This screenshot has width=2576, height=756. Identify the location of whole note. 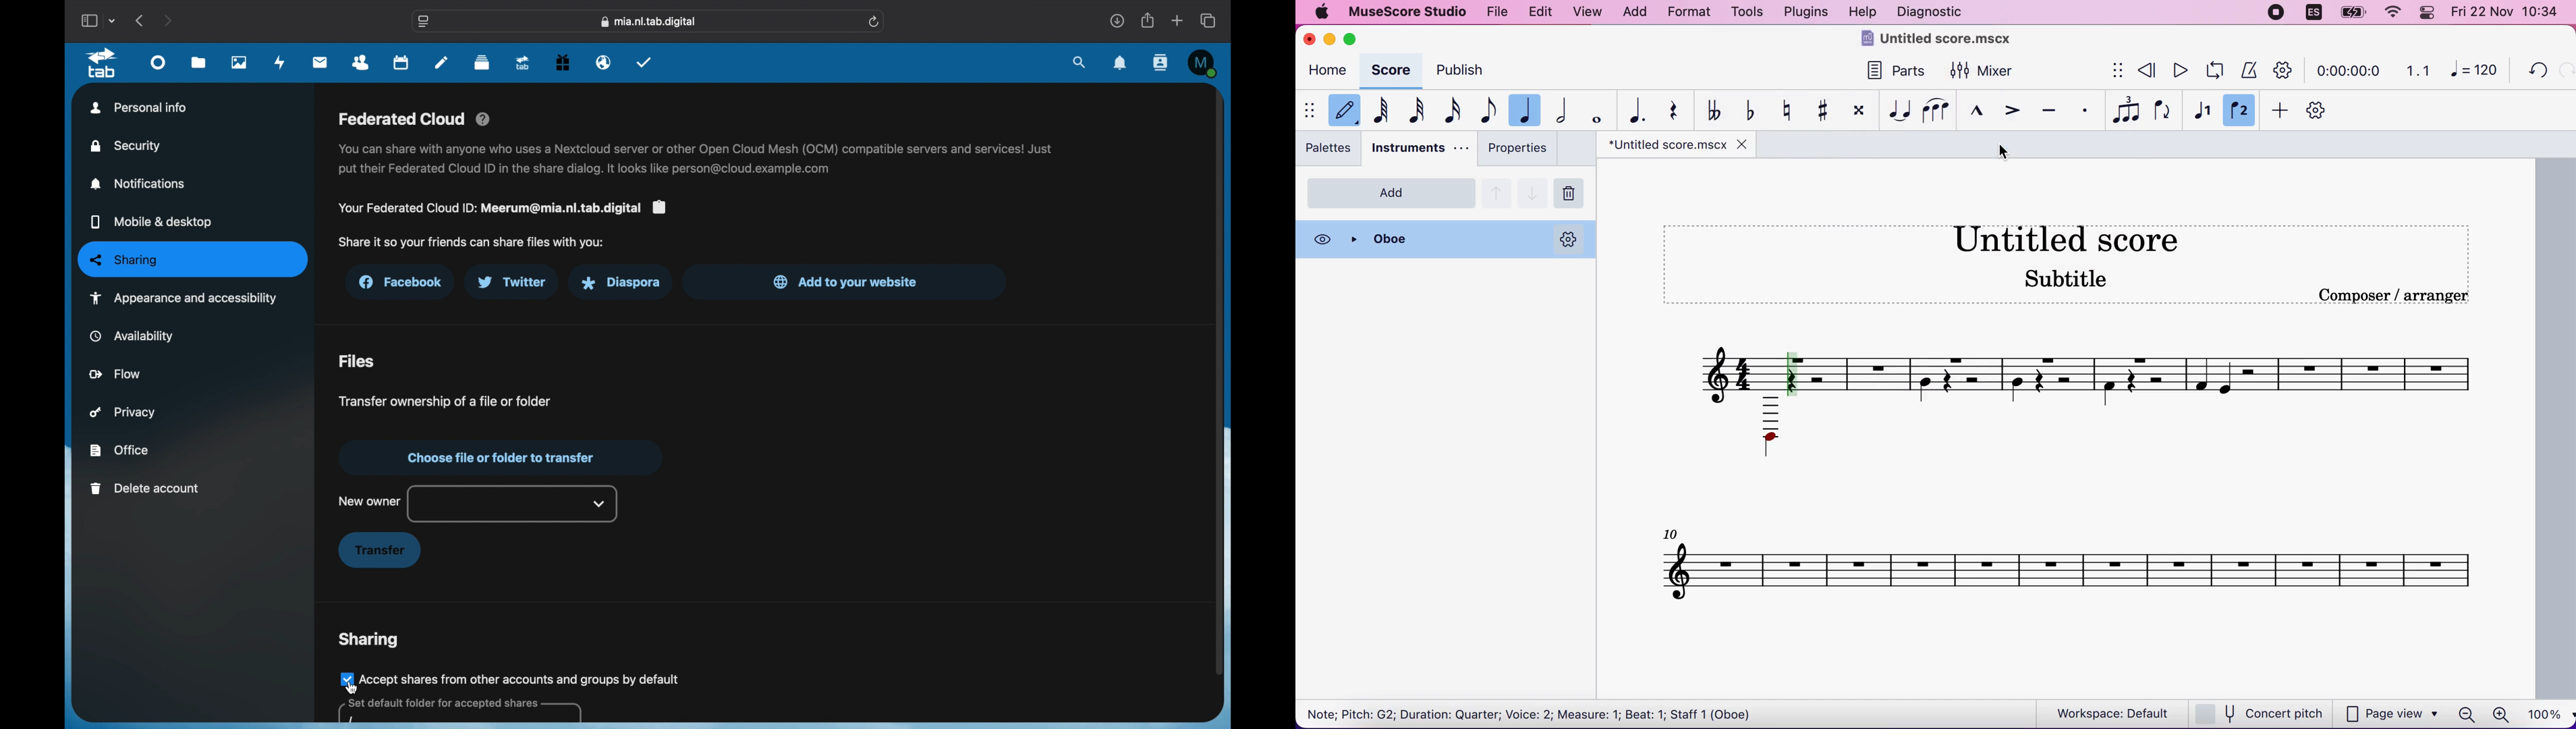
(1597, 110).